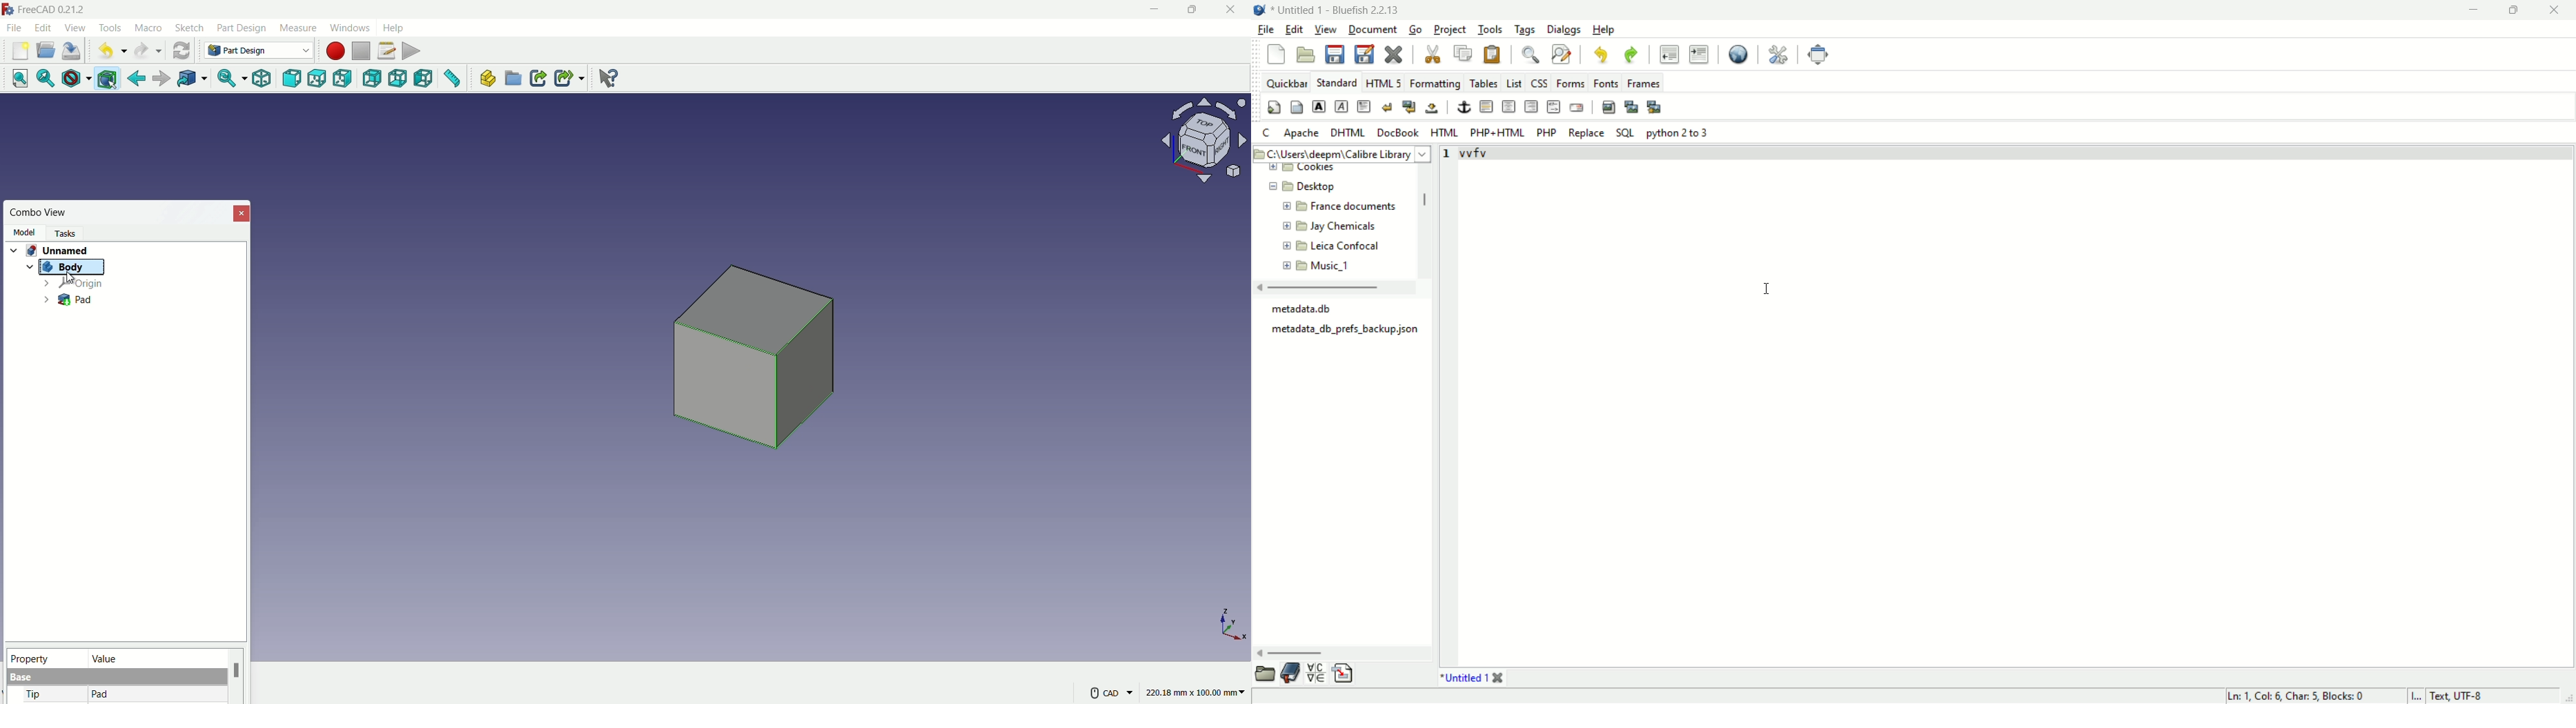  I want to click on new file, so click(20, 51).